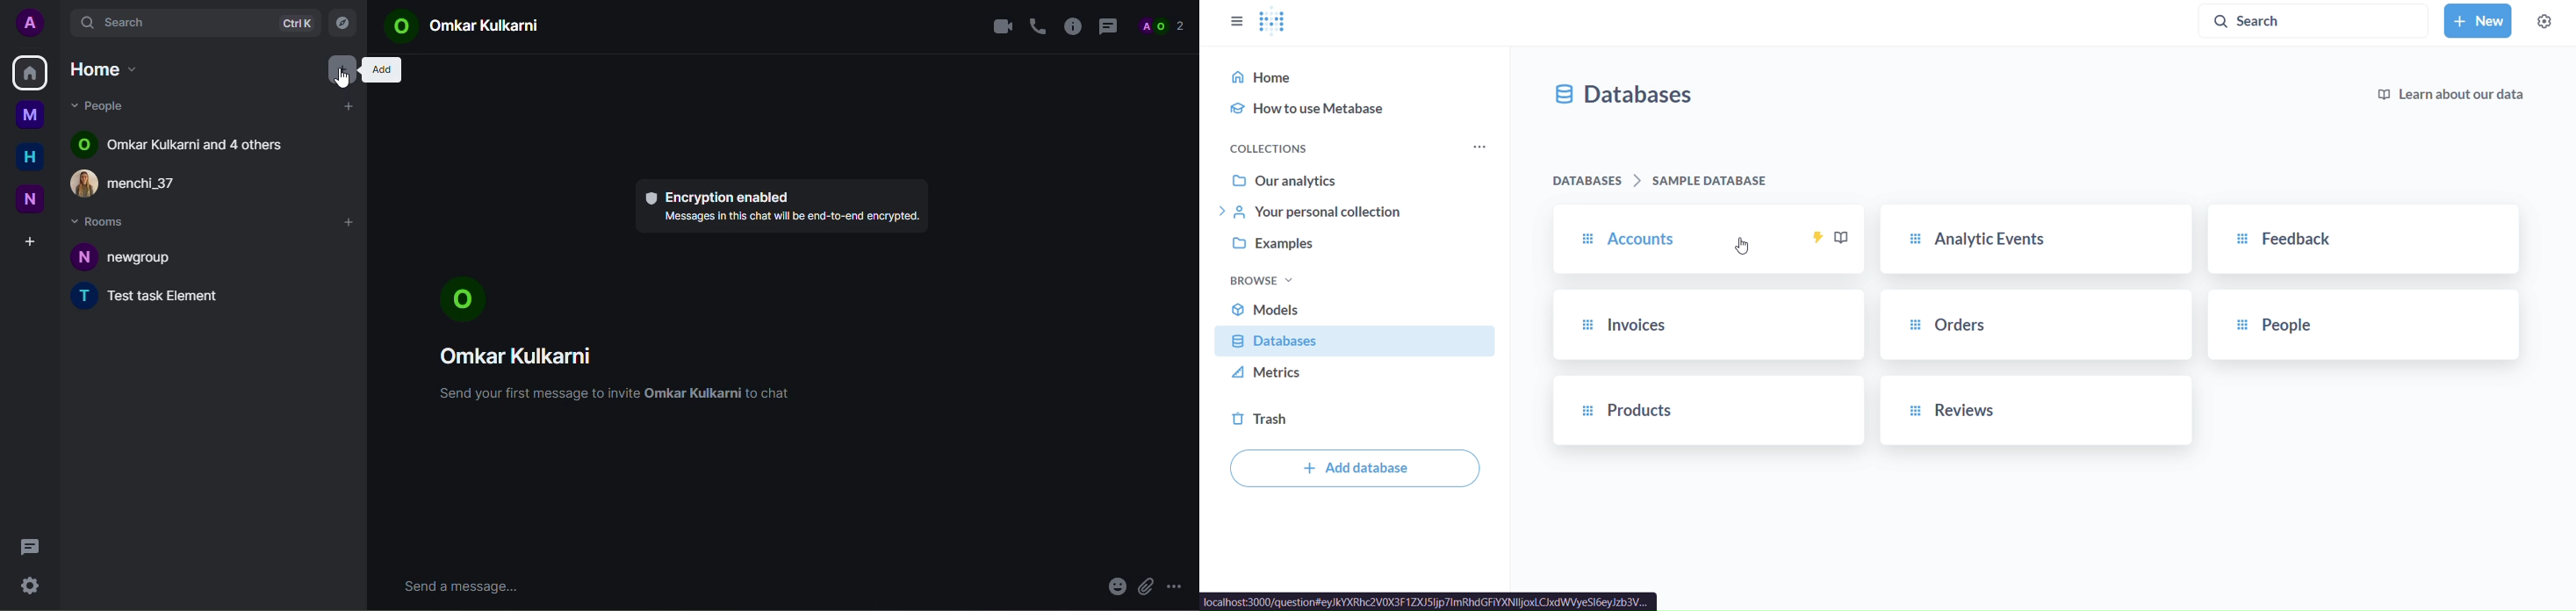 This screenshot has height=616, width=2576. Describe the element at coordinates (32, 22) in the screenshot. I see `profile` at that location.